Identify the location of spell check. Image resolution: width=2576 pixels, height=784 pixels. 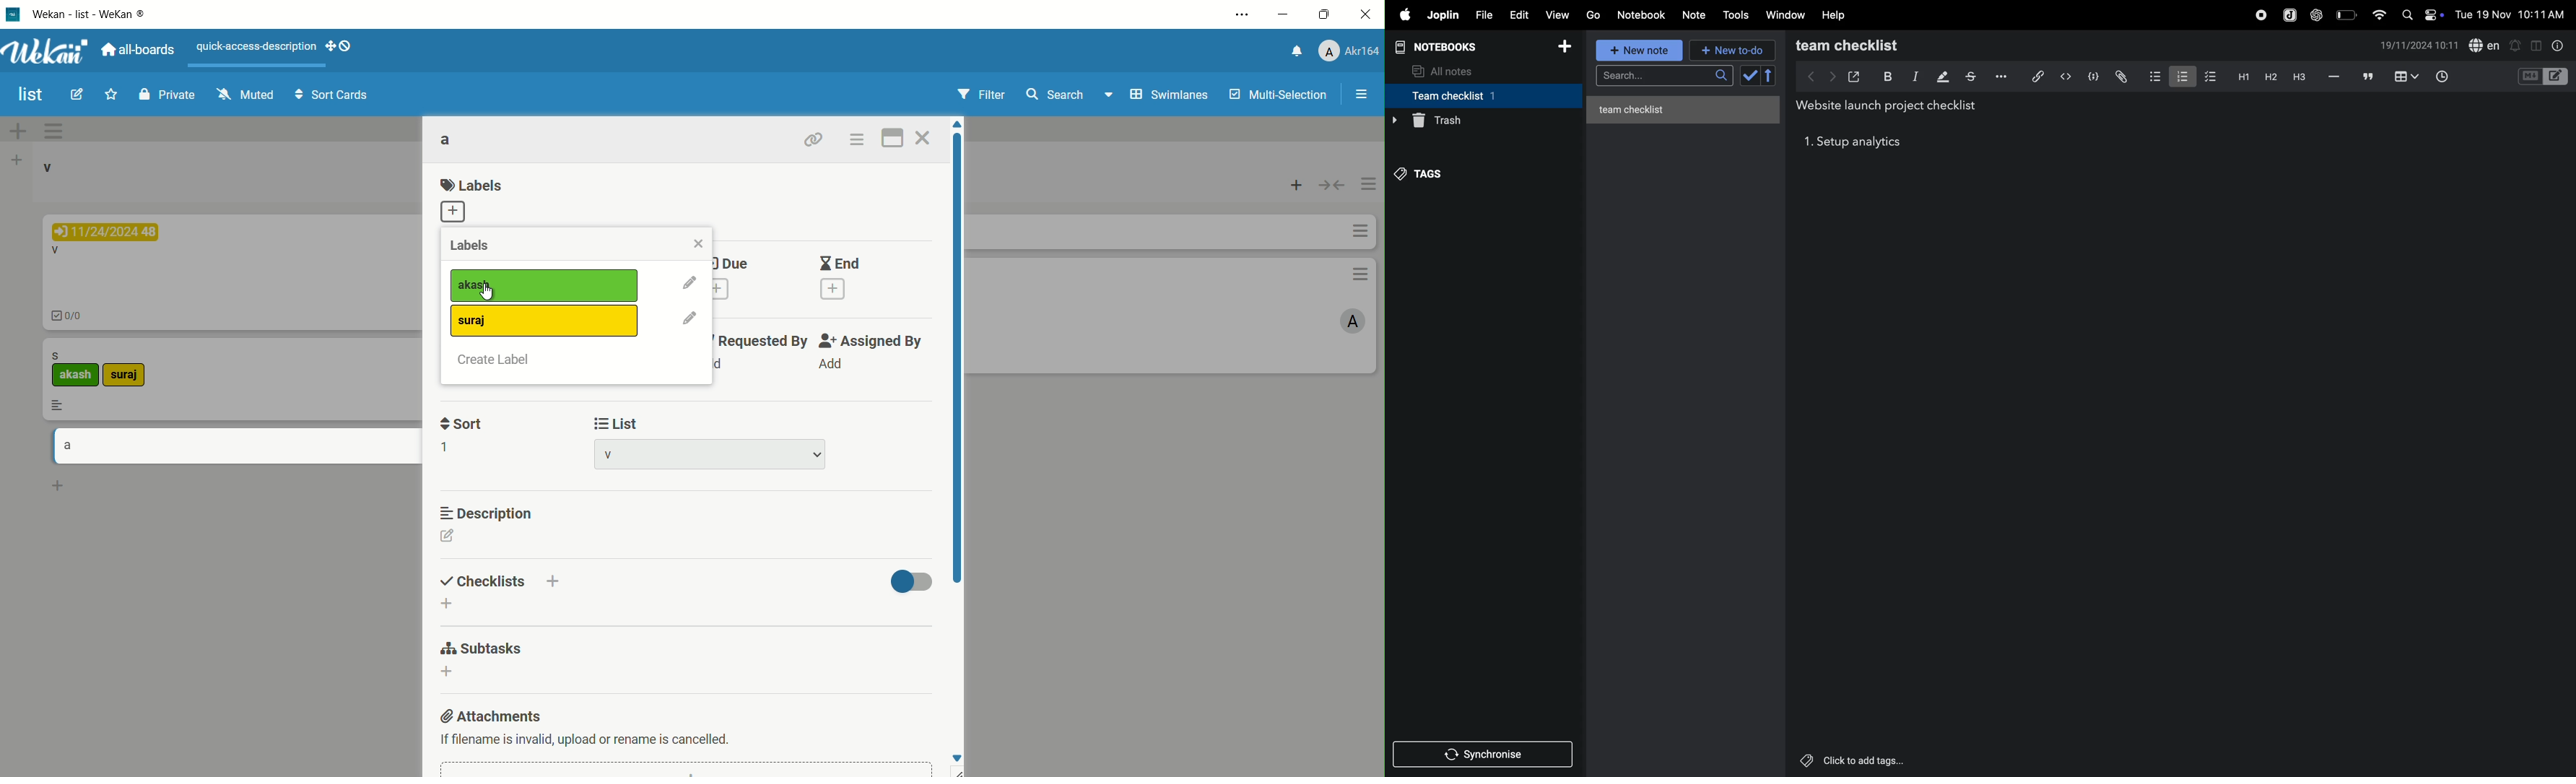
(2485, 45).